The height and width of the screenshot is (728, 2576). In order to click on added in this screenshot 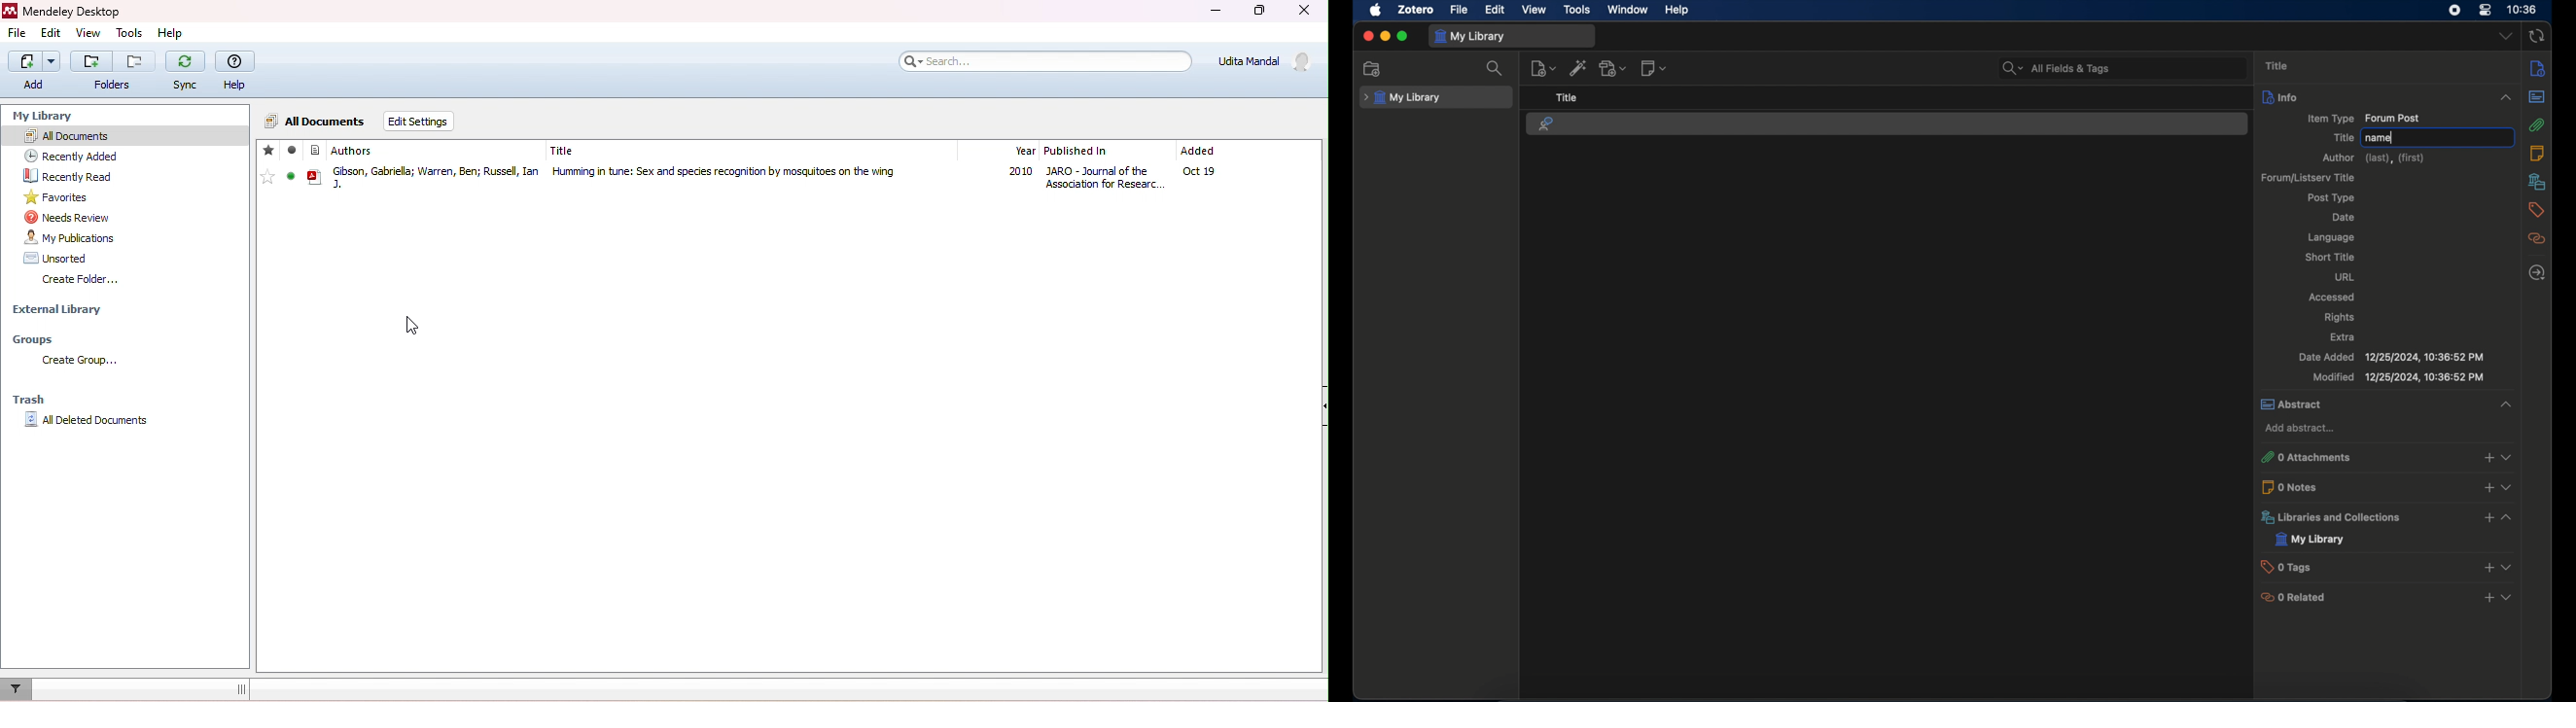, I will do `click(1197, 152)`.